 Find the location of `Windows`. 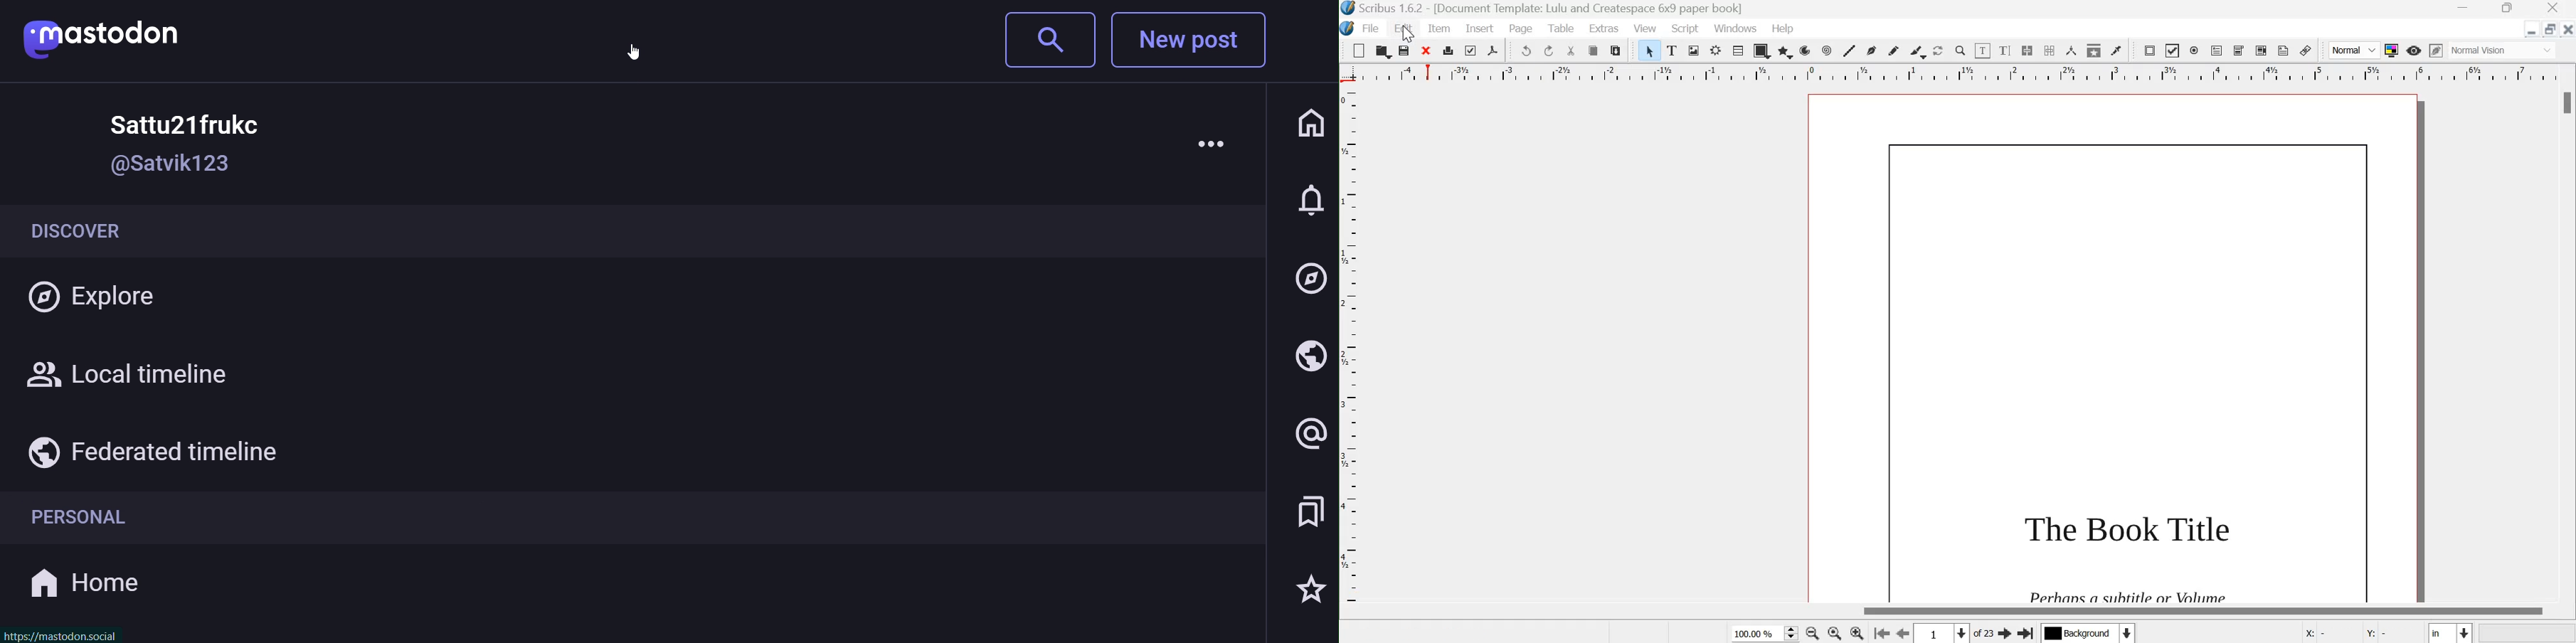

Windows is located at coordinates (1736, 27).